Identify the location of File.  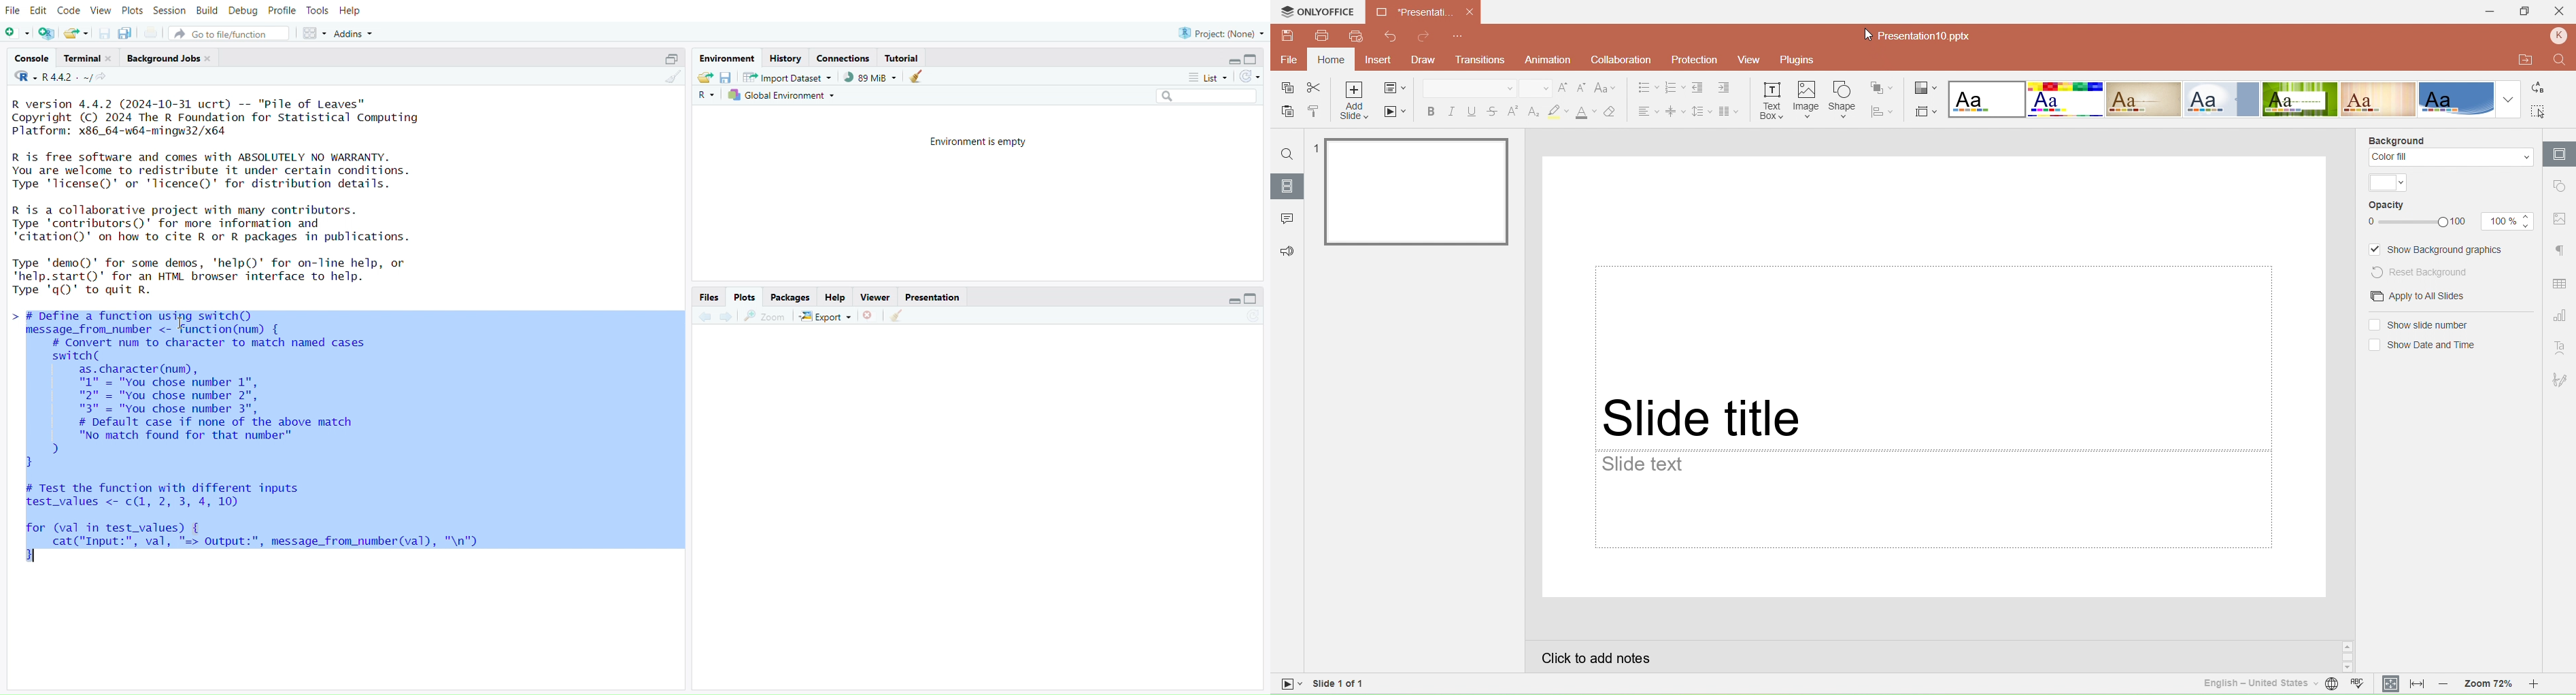
(12, 12).